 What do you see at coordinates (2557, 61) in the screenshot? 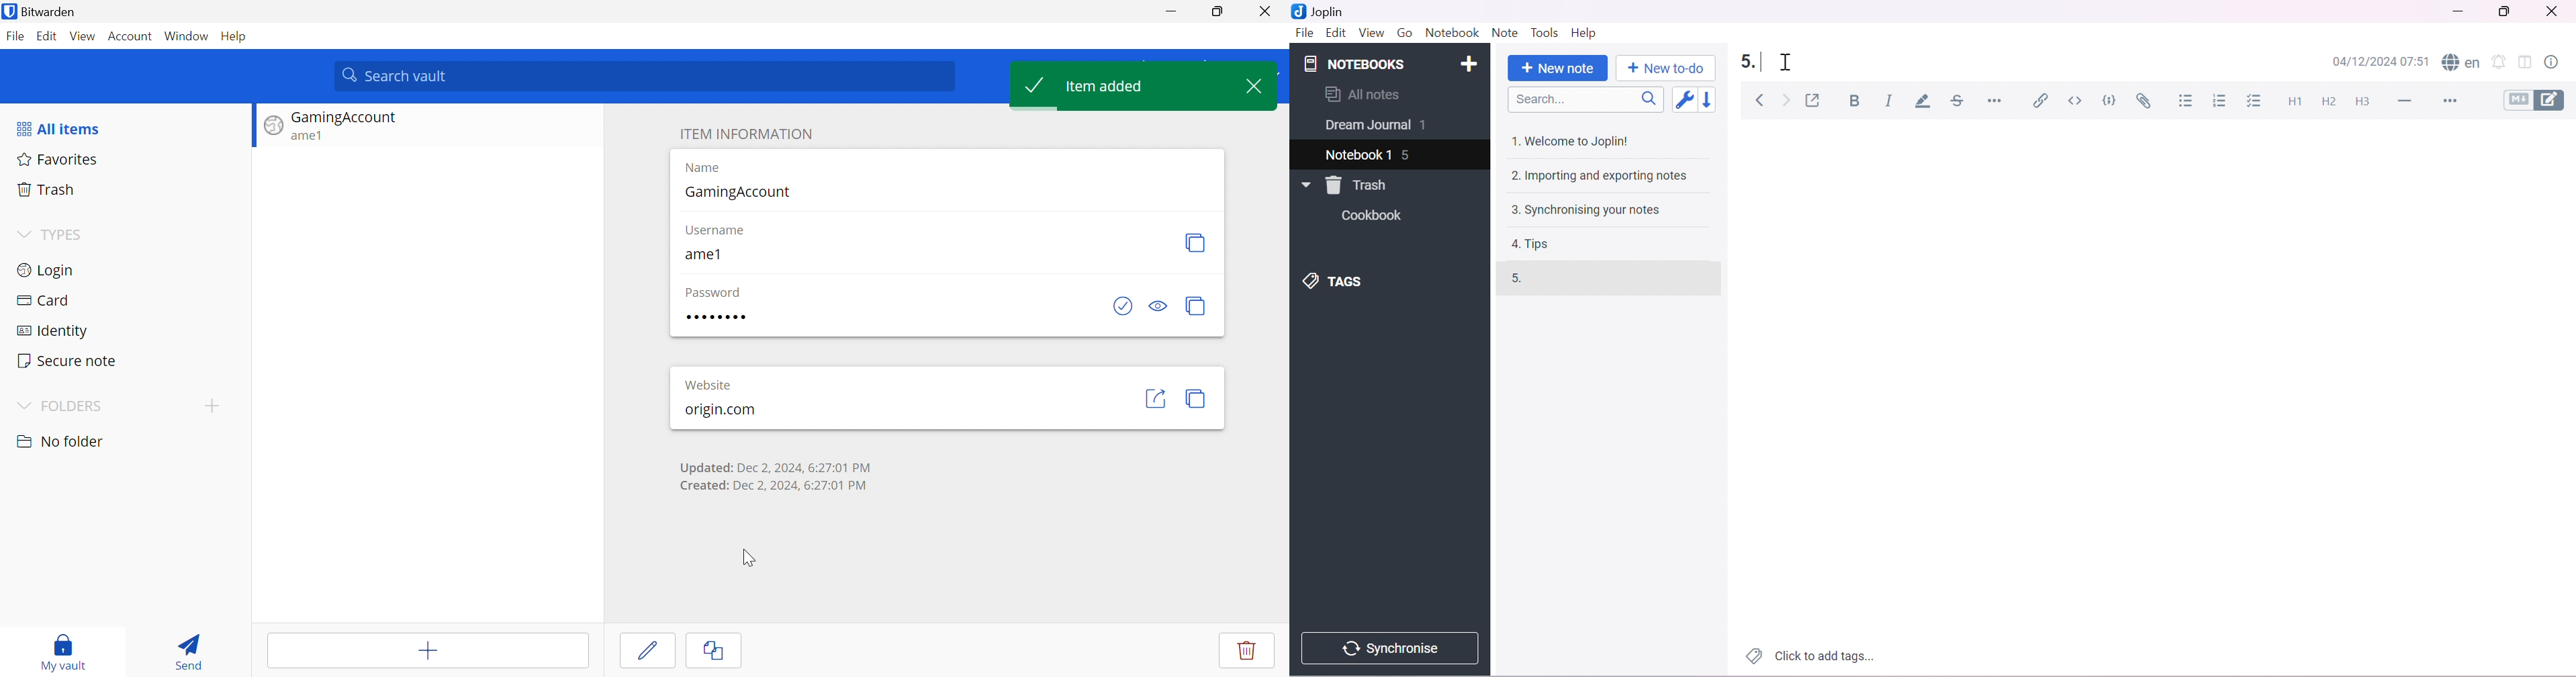
I see `Note properties` at bounding box center [2557, 61].